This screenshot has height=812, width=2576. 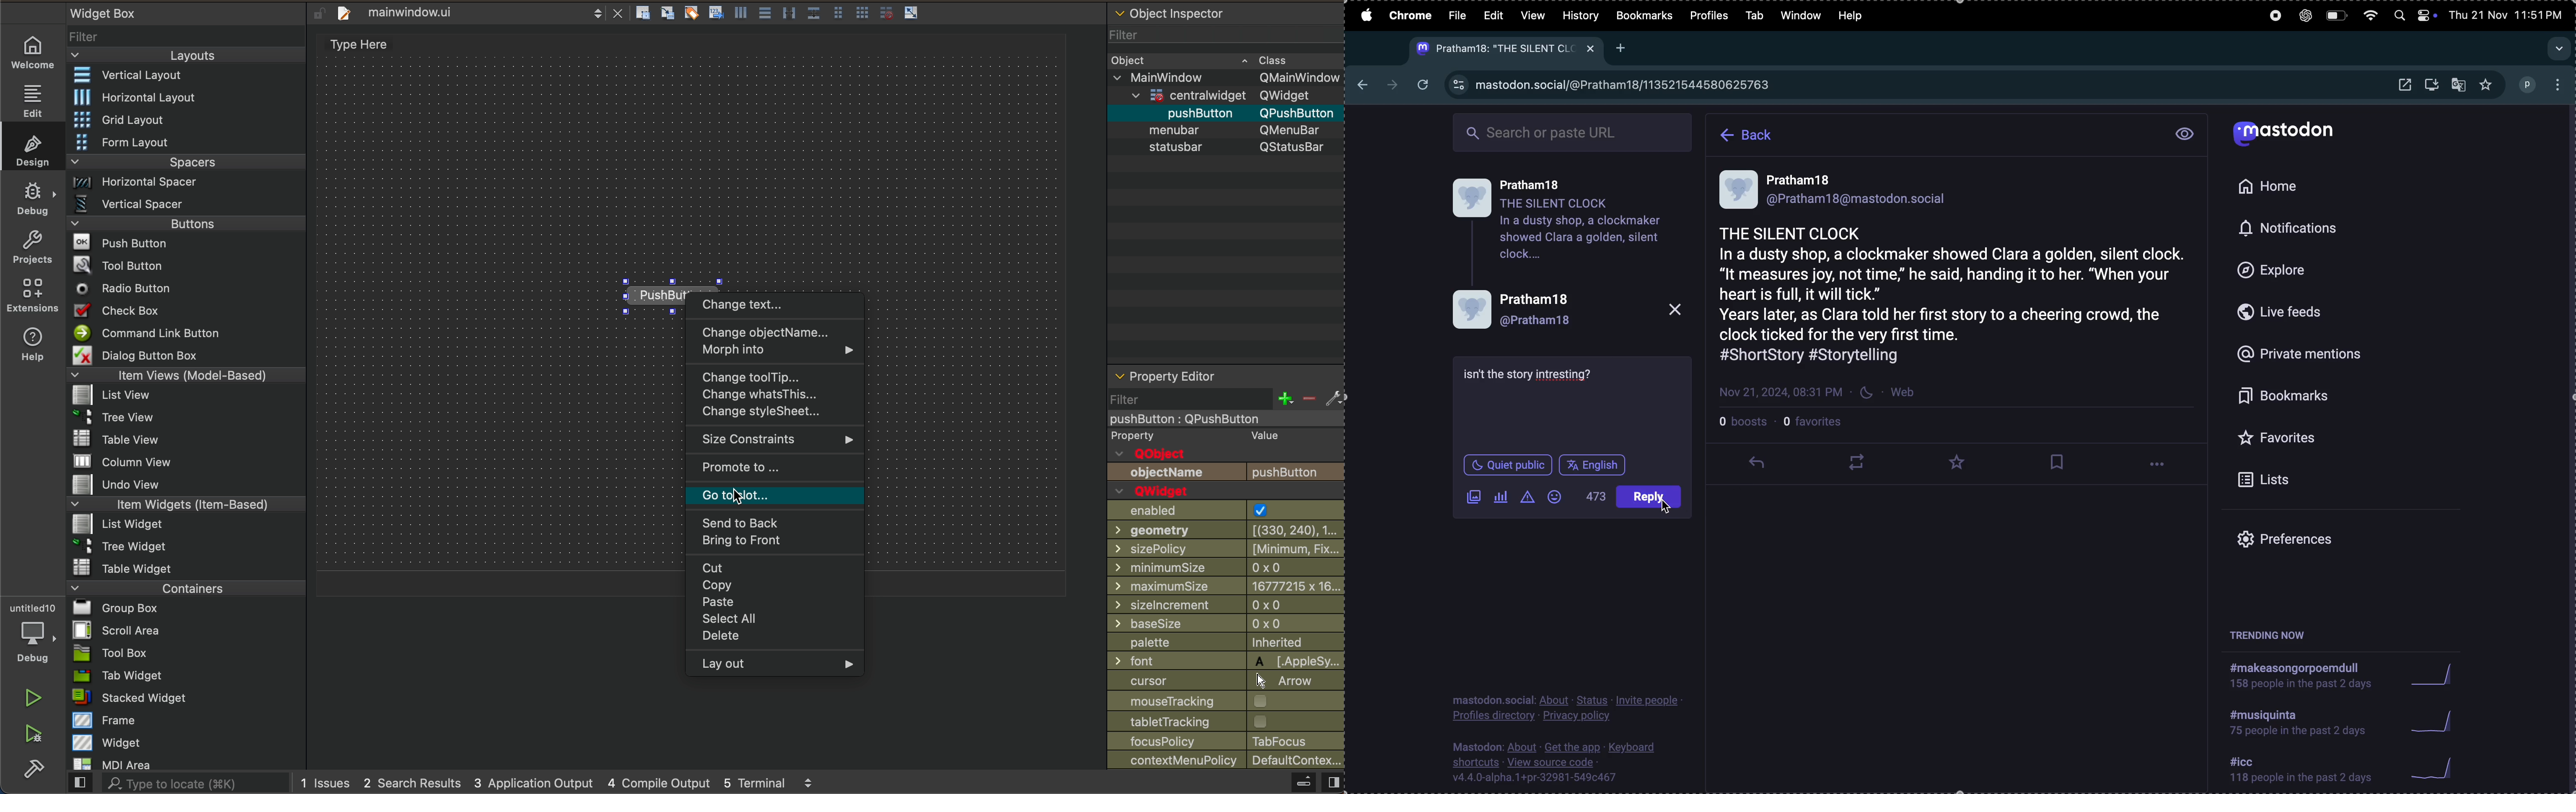 What do you see at coordinates (2318, 439) in the screenshot?
I see `favorites` at bounding box center [2318, 439].